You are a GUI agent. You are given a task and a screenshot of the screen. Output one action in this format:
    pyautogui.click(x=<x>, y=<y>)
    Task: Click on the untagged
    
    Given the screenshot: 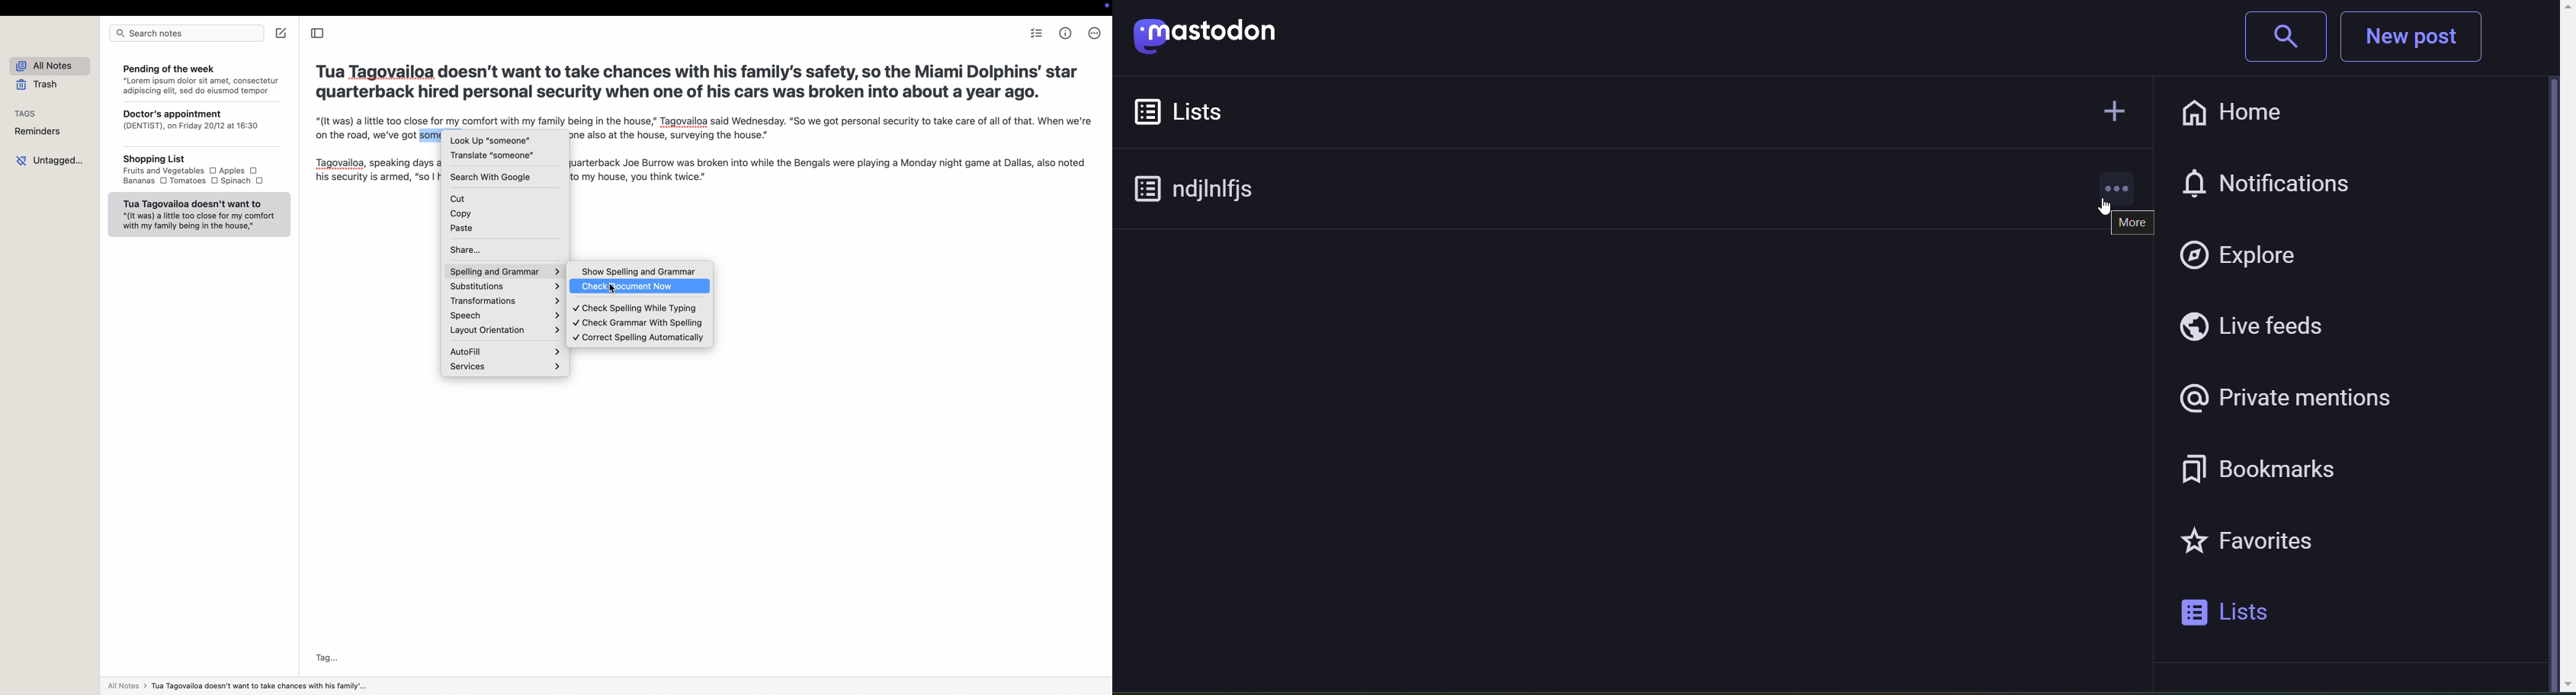 What is the action you would take?
    pyautogui.click(x=51, y=161)
    